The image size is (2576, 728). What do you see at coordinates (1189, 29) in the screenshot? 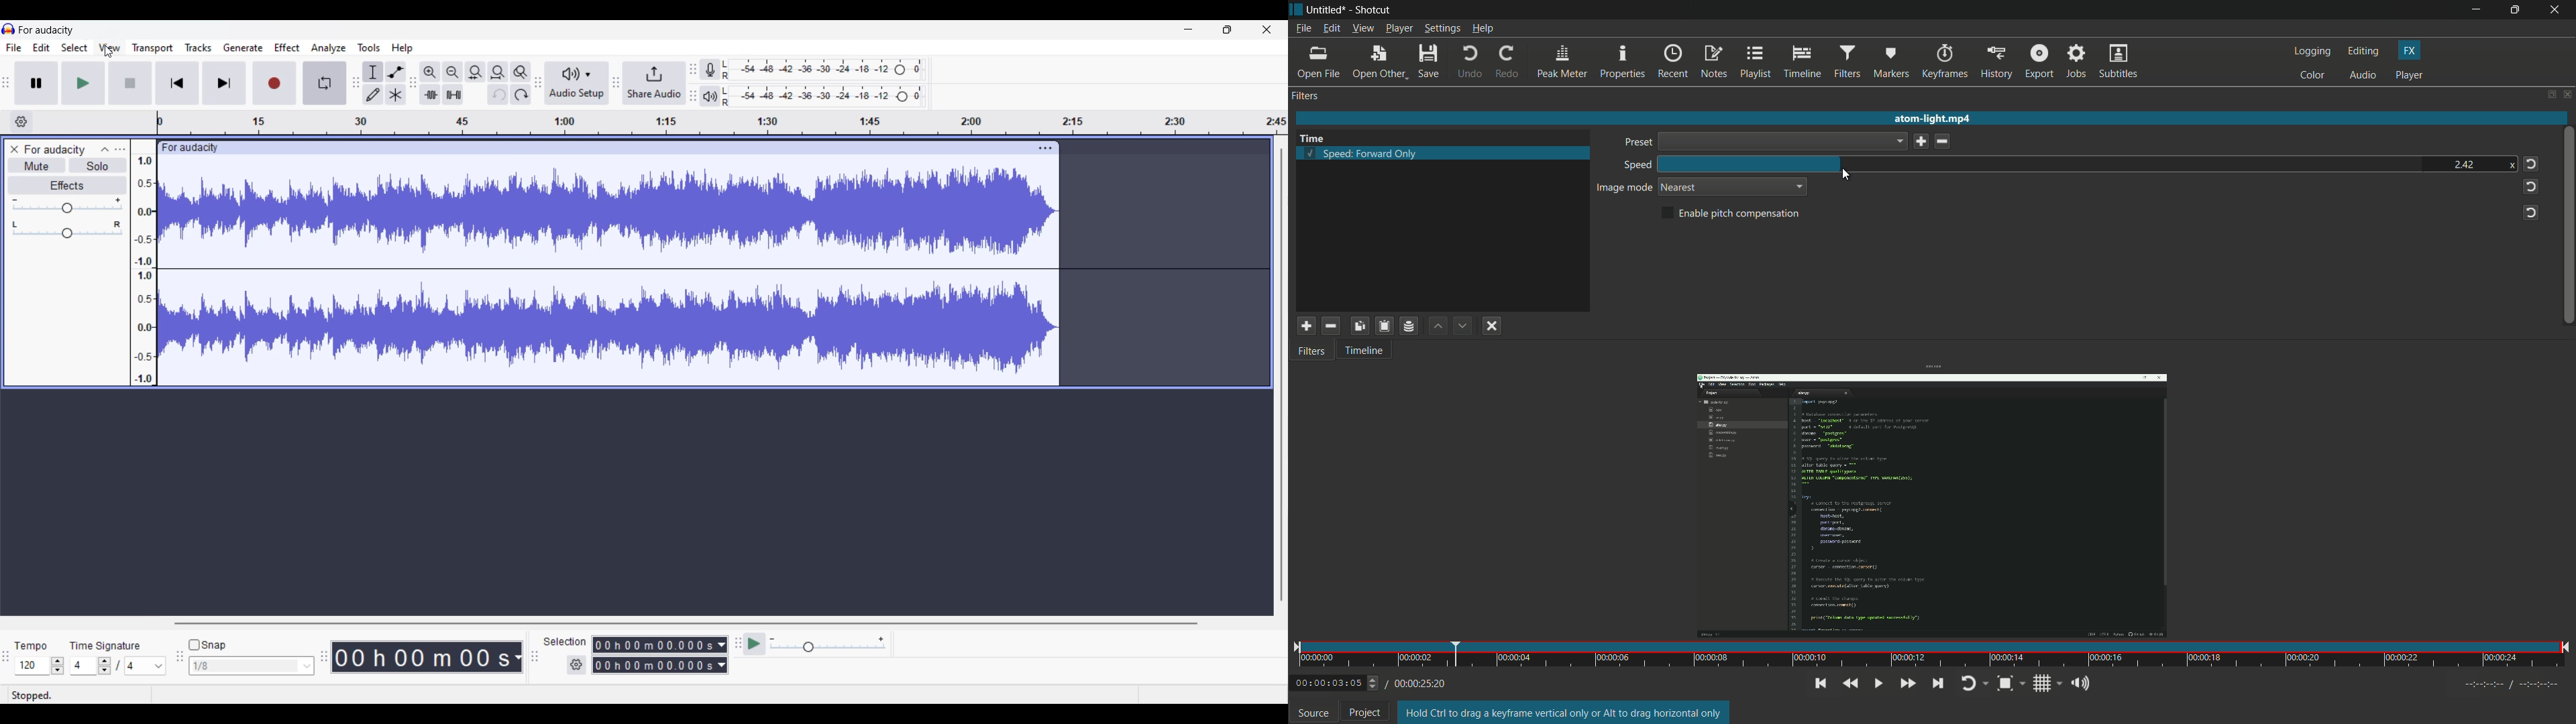
I see `Minimize` at bounding box center [1189, 29].